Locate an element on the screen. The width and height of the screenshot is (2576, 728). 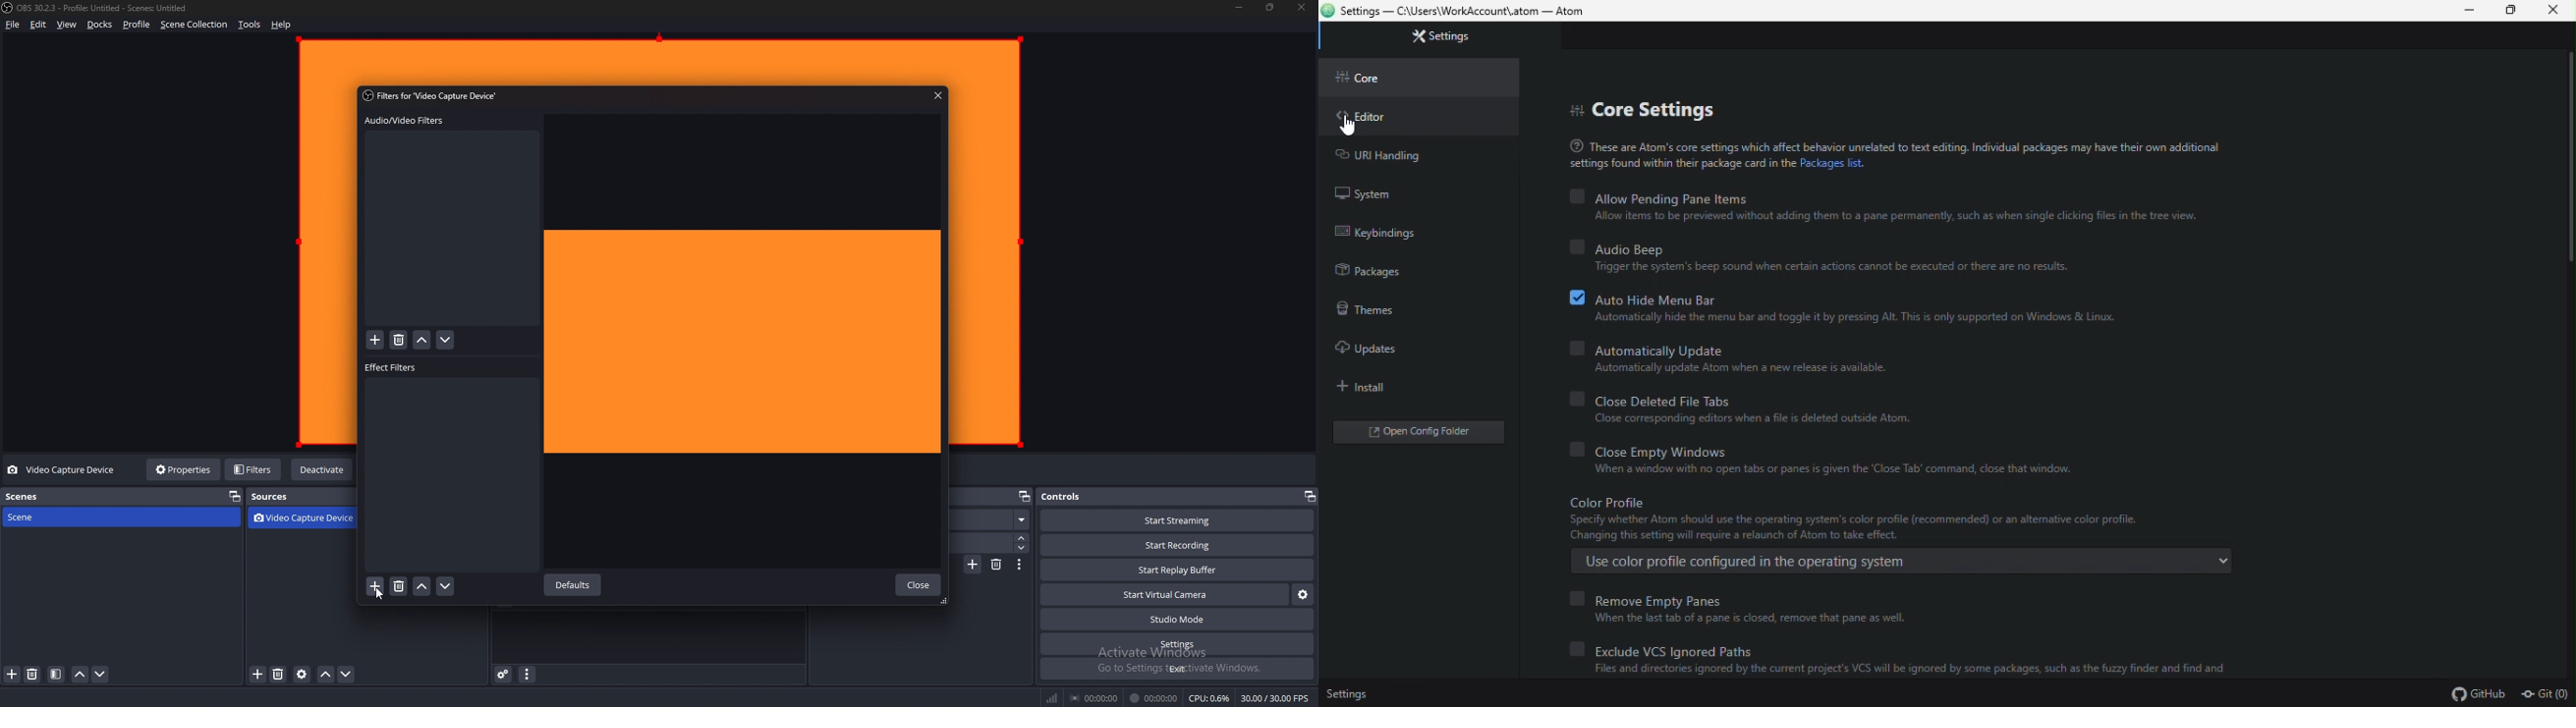
Editor is located at coordinates (1373, 122).